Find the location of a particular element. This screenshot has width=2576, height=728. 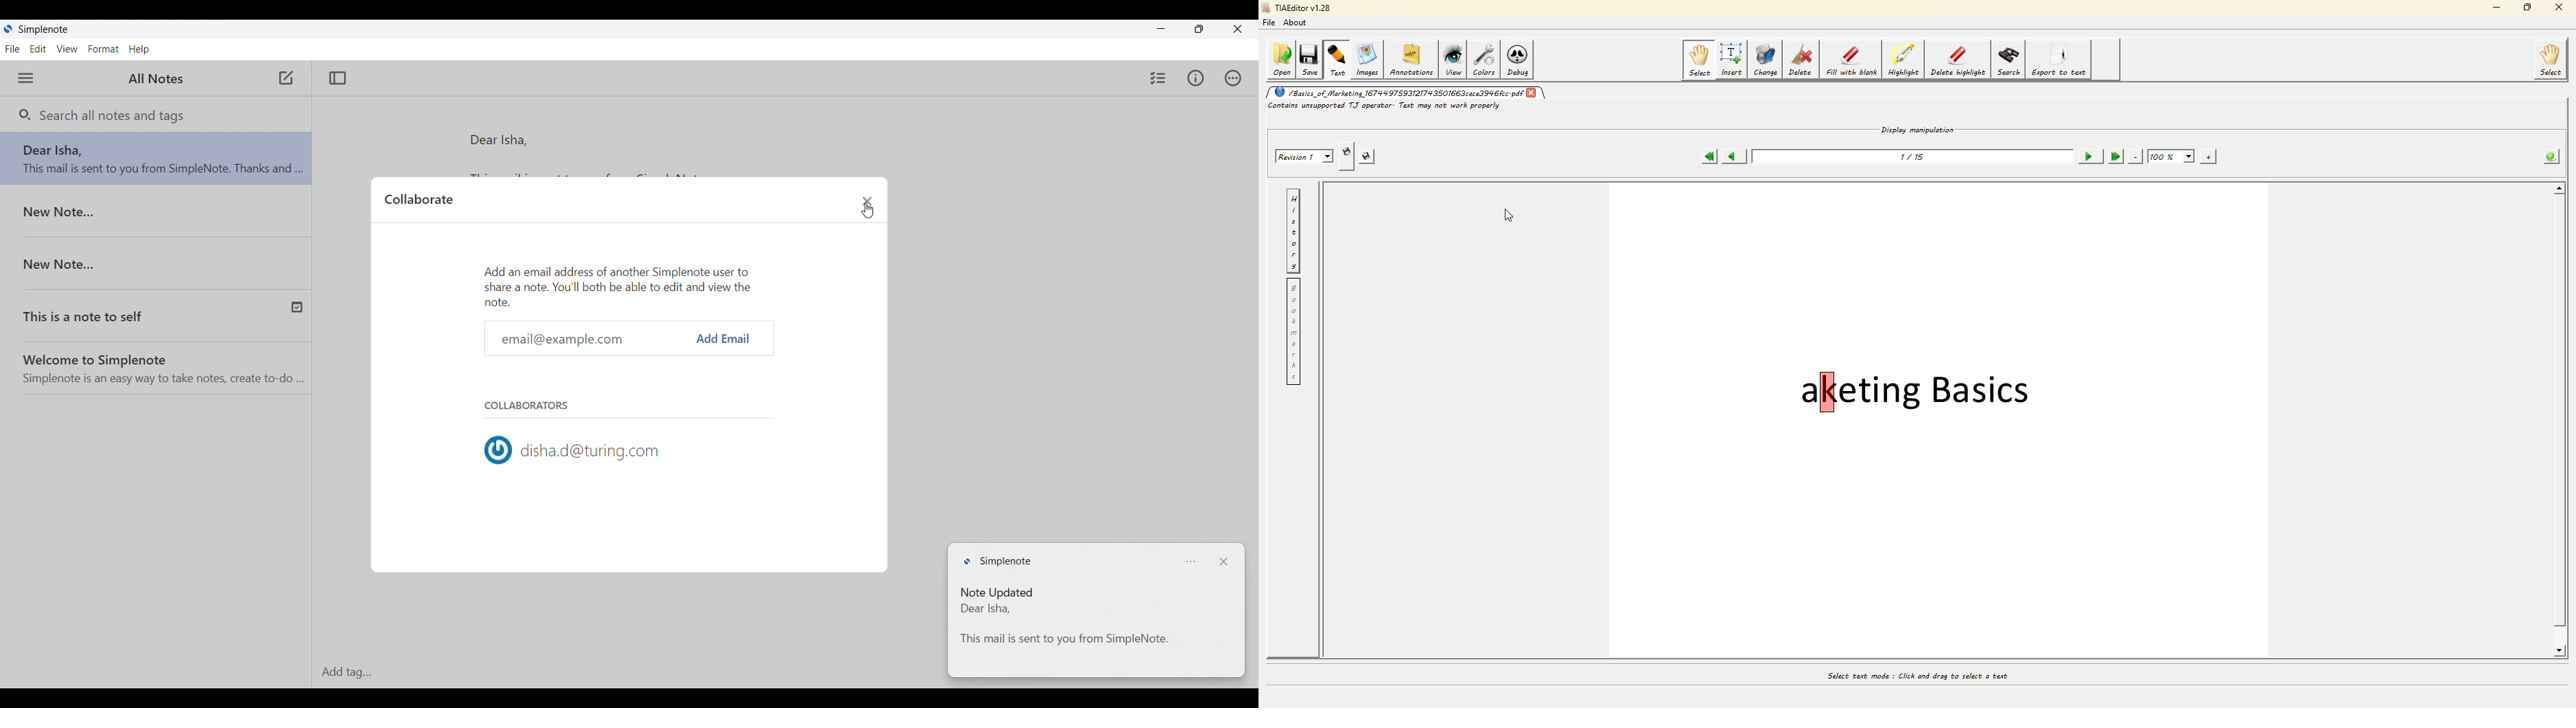

Format is located at coordinates (104, 49).